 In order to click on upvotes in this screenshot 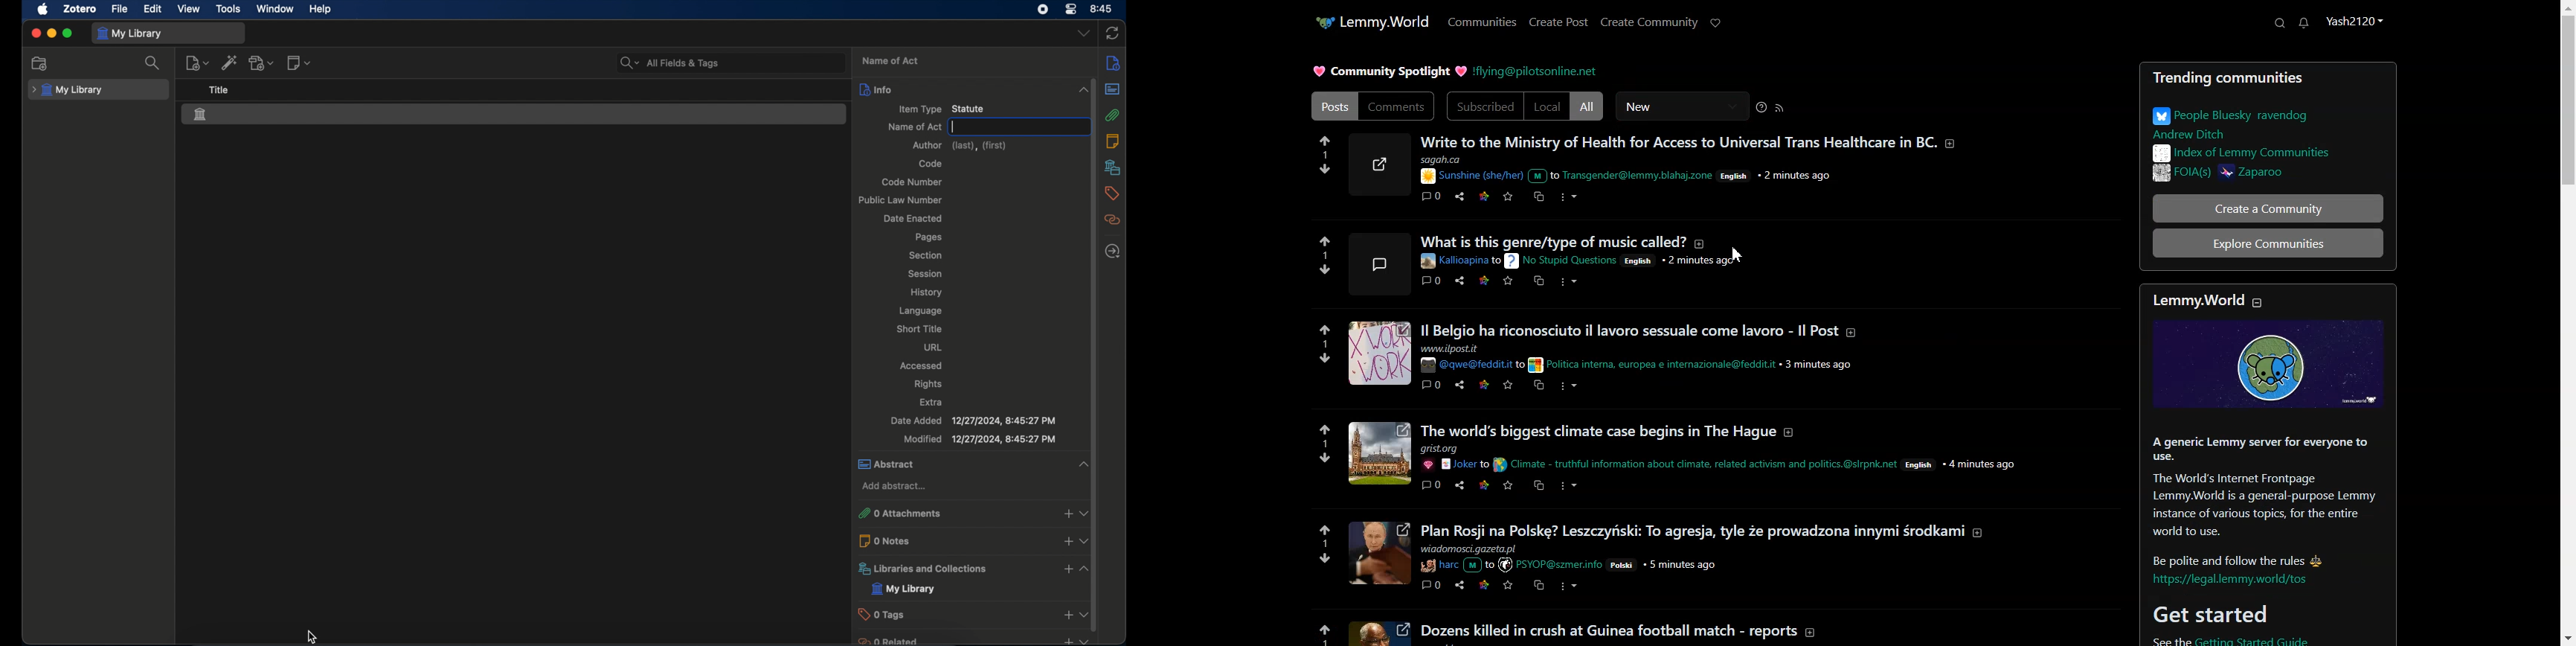, I will do `click(1322, 527)`.